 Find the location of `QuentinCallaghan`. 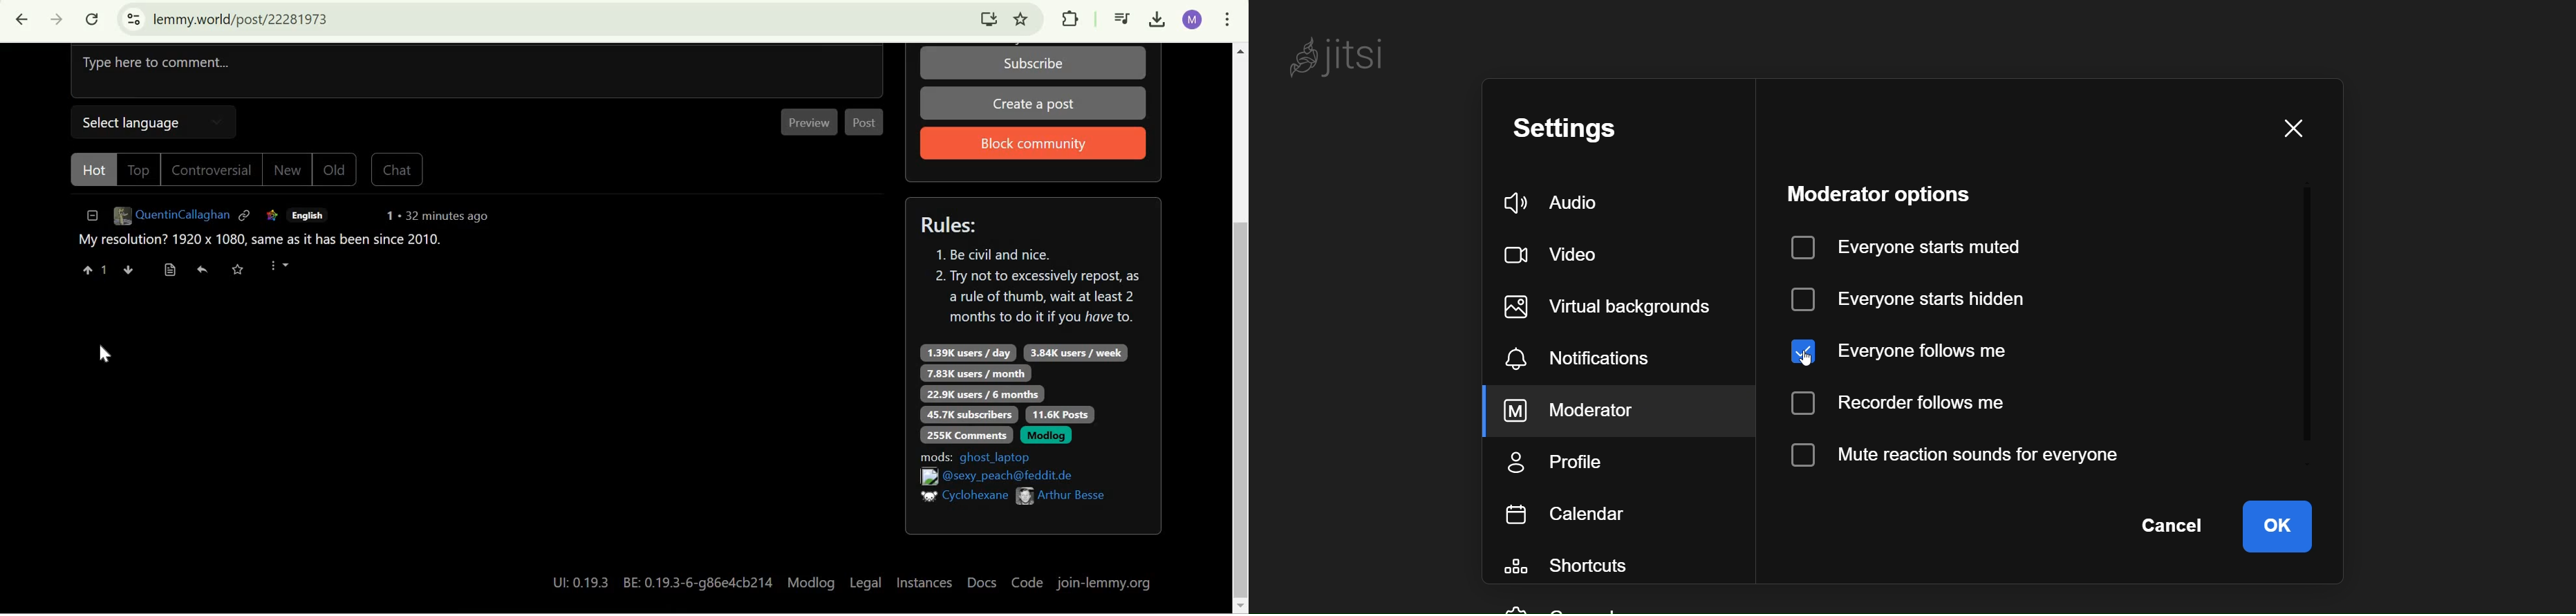

QuentinCallaghan is located at coordinates (170, 215).